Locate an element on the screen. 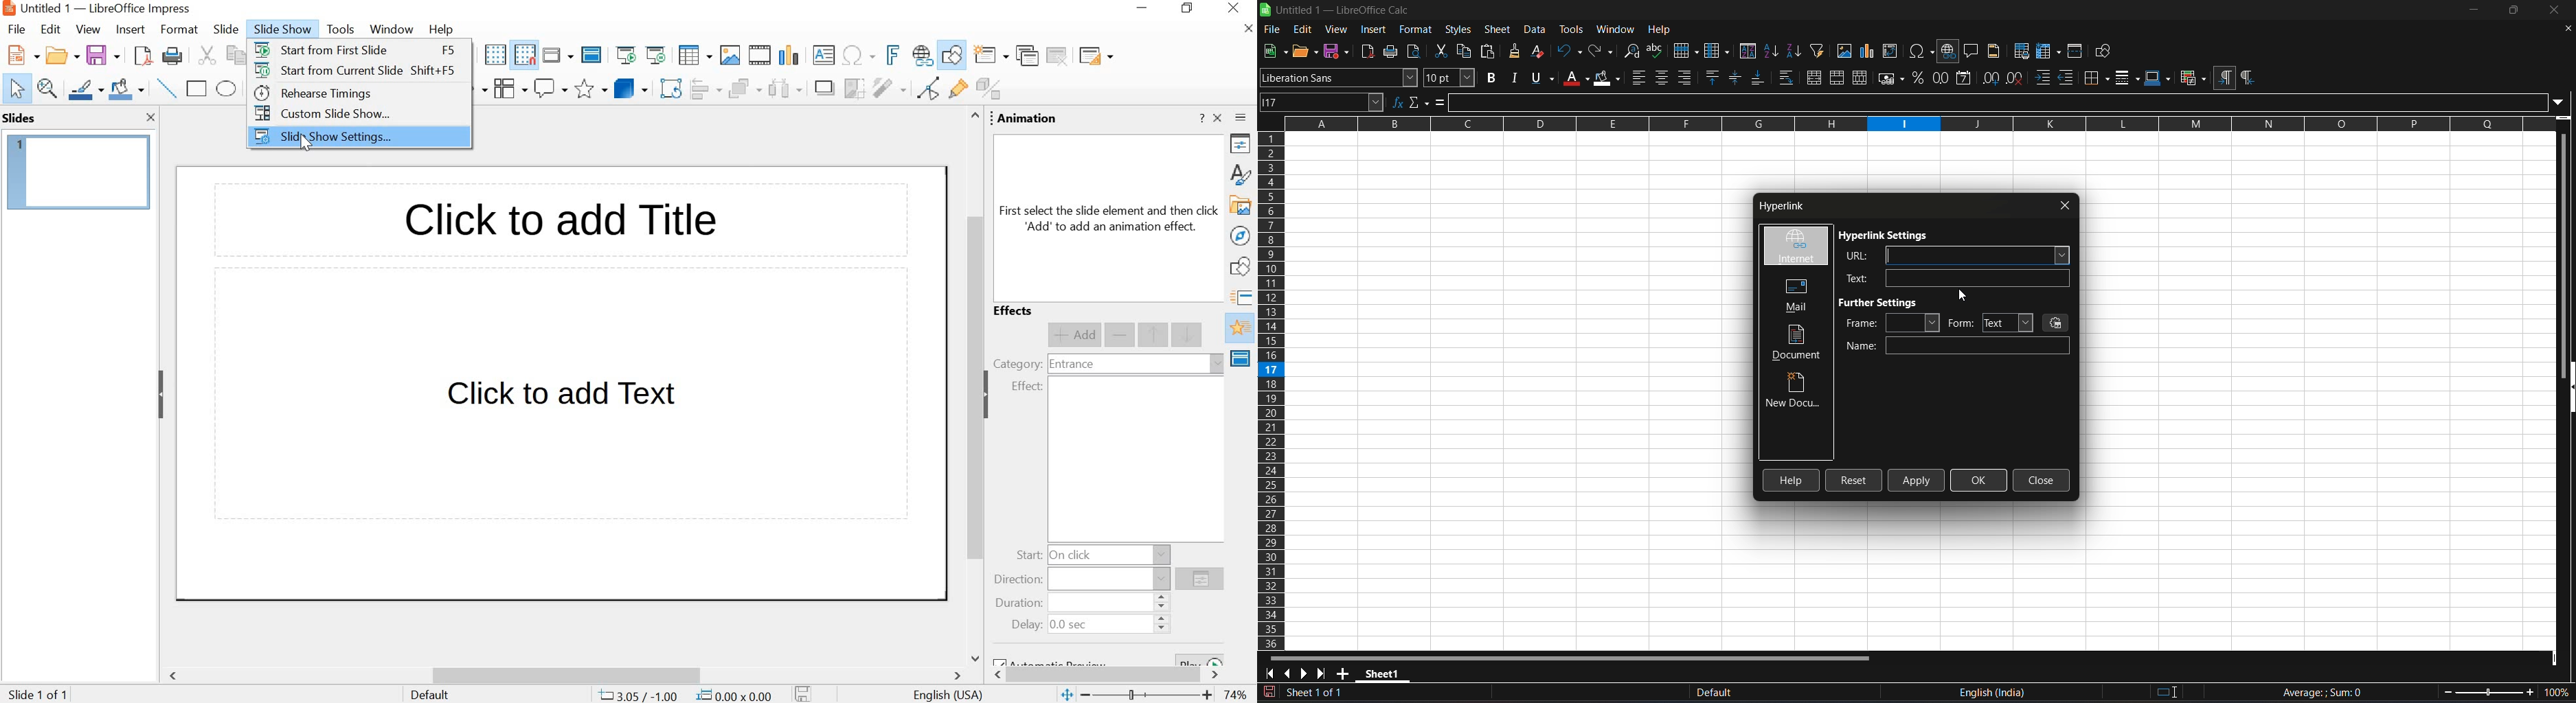  effects is located at coordinates (1015, 312).